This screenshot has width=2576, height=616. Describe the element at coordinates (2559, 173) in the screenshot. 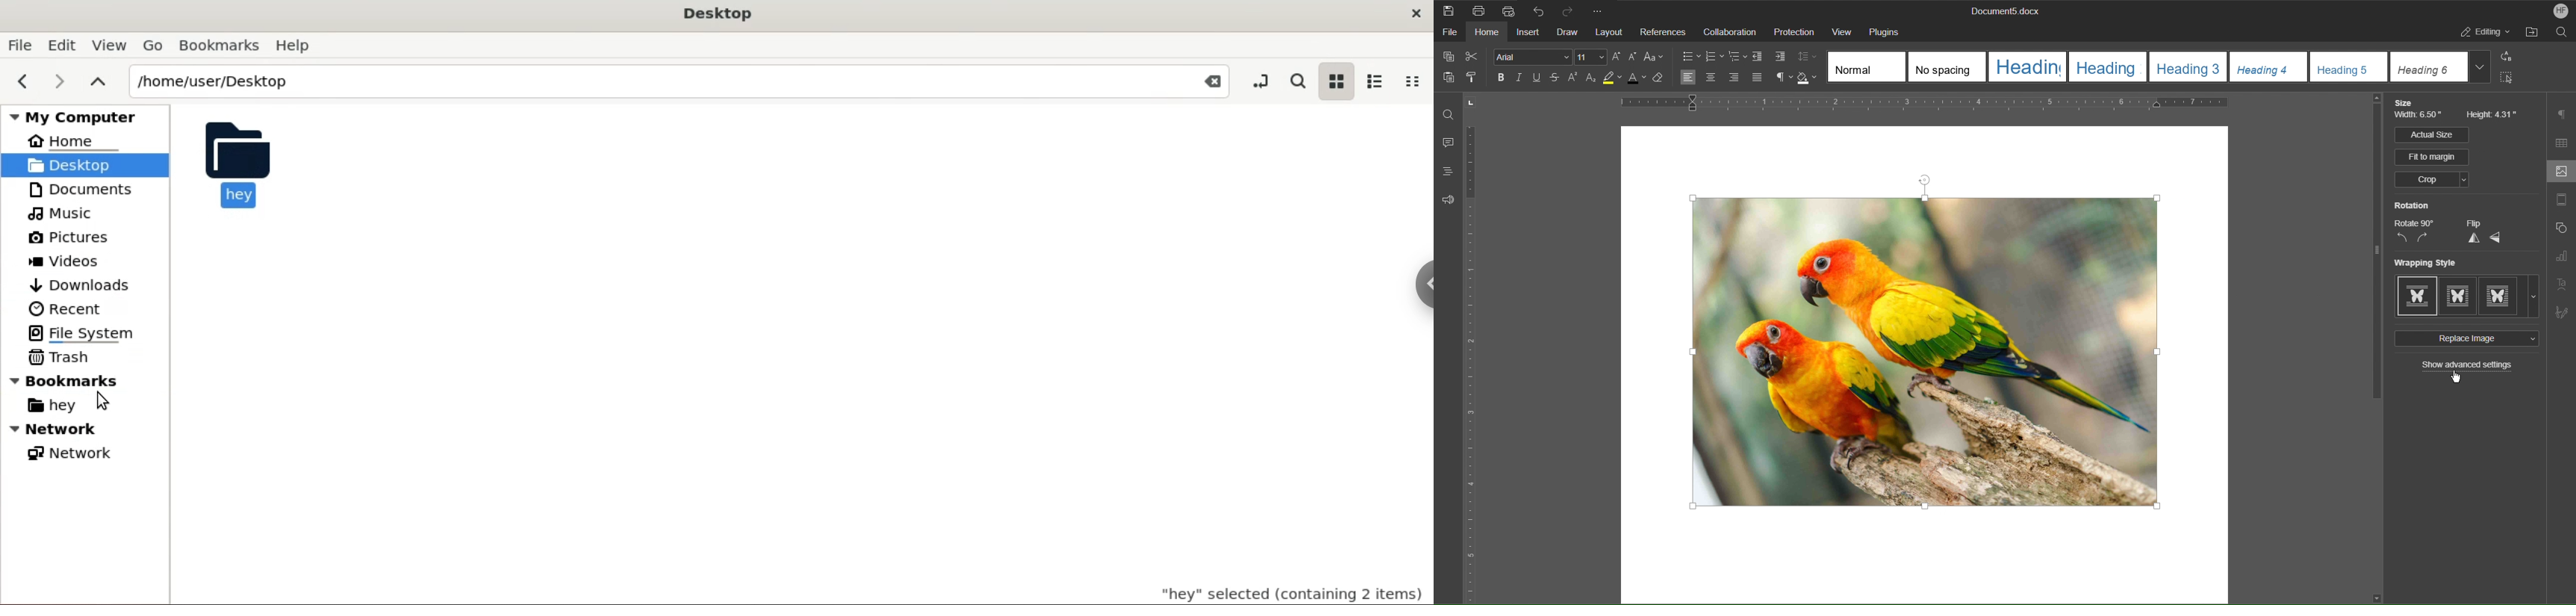

I see `Image Settings` at that location.